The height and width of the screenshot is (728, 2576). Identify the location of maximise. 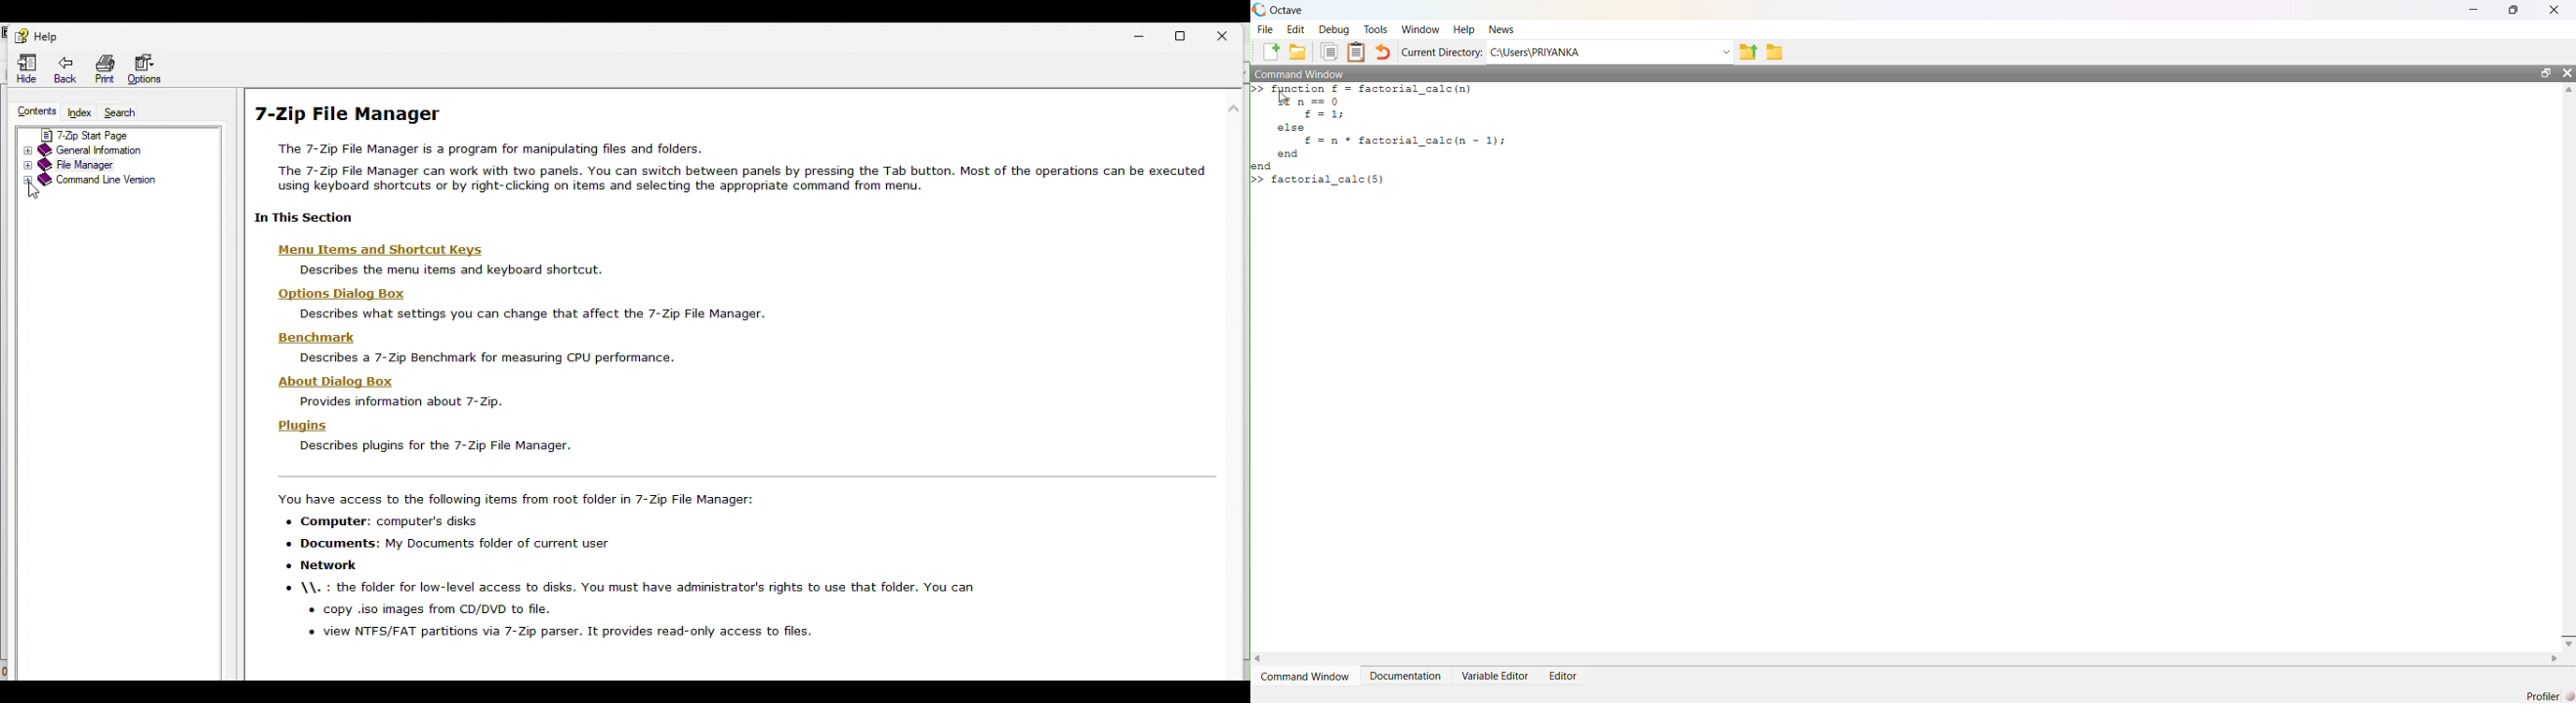
(2518, 8).